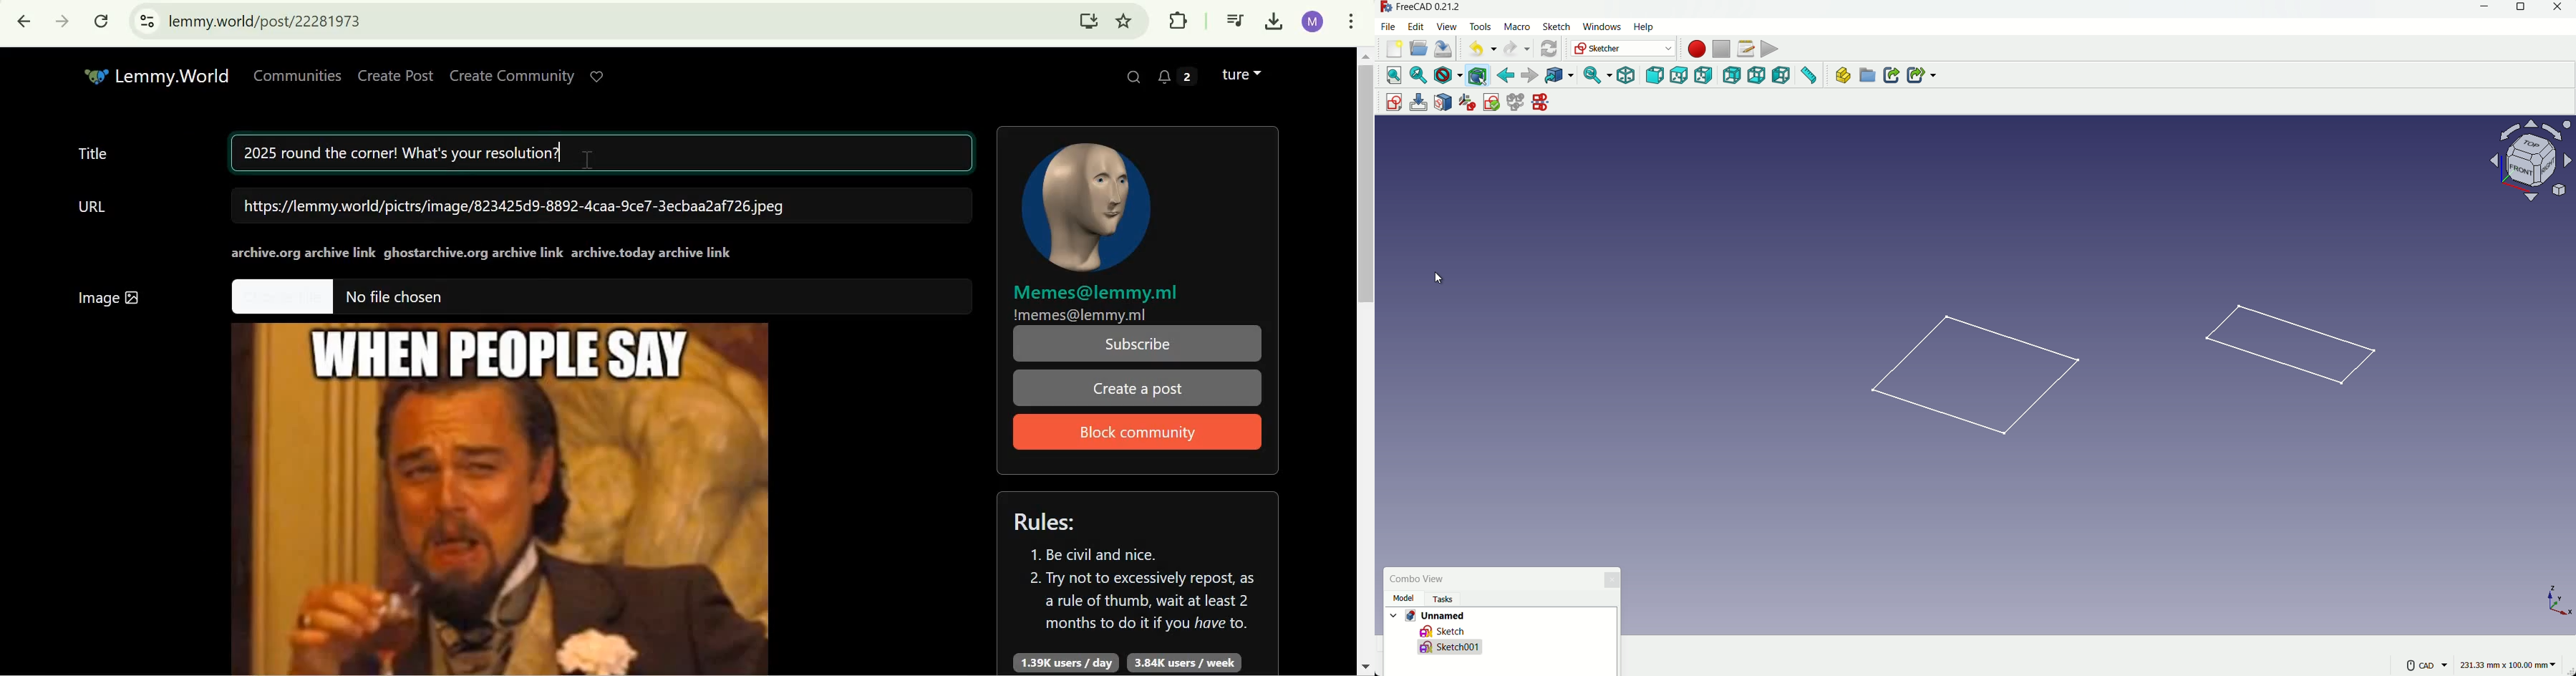 The width and height of the screenshot is (2576, 700). What do you see at coordinates (1779, 74) in the screenshot?
I see `left view` at bounding box center [1779, 74].